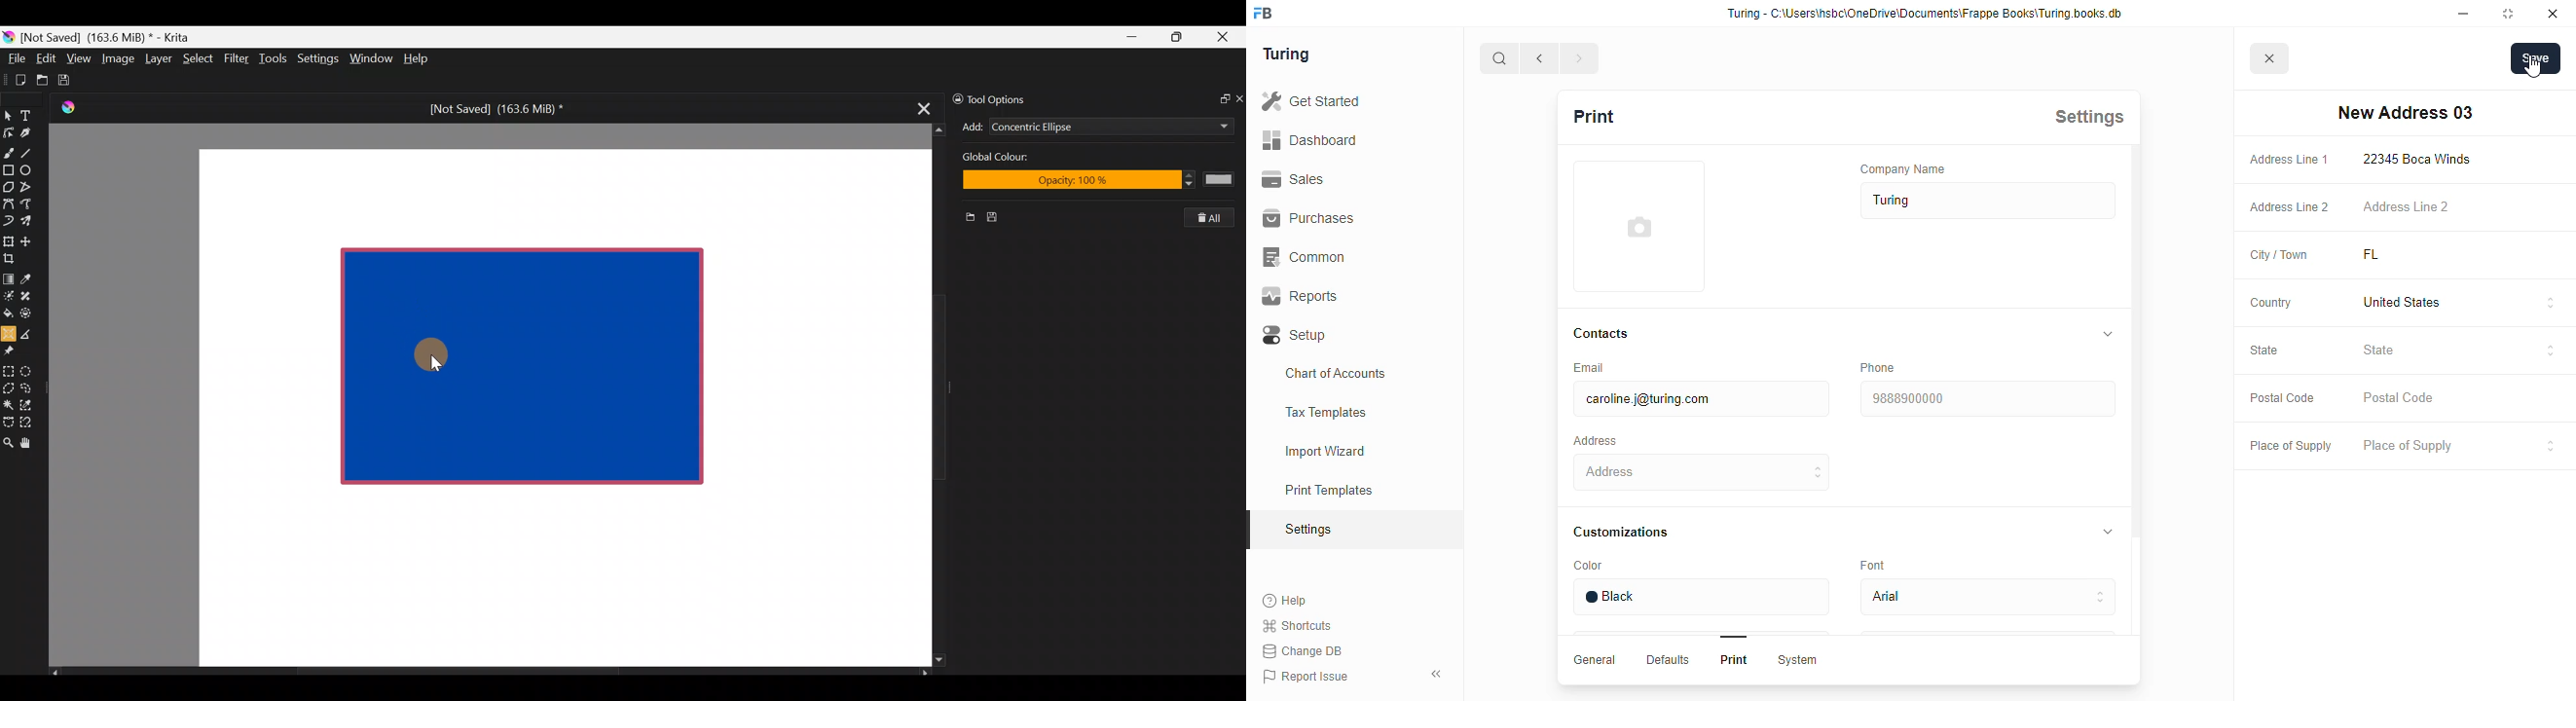 The height and width of the screenshot is (728, 2576). Describe the element at coordinates (1595, 441) in the screenshot. I see `address` at that location.